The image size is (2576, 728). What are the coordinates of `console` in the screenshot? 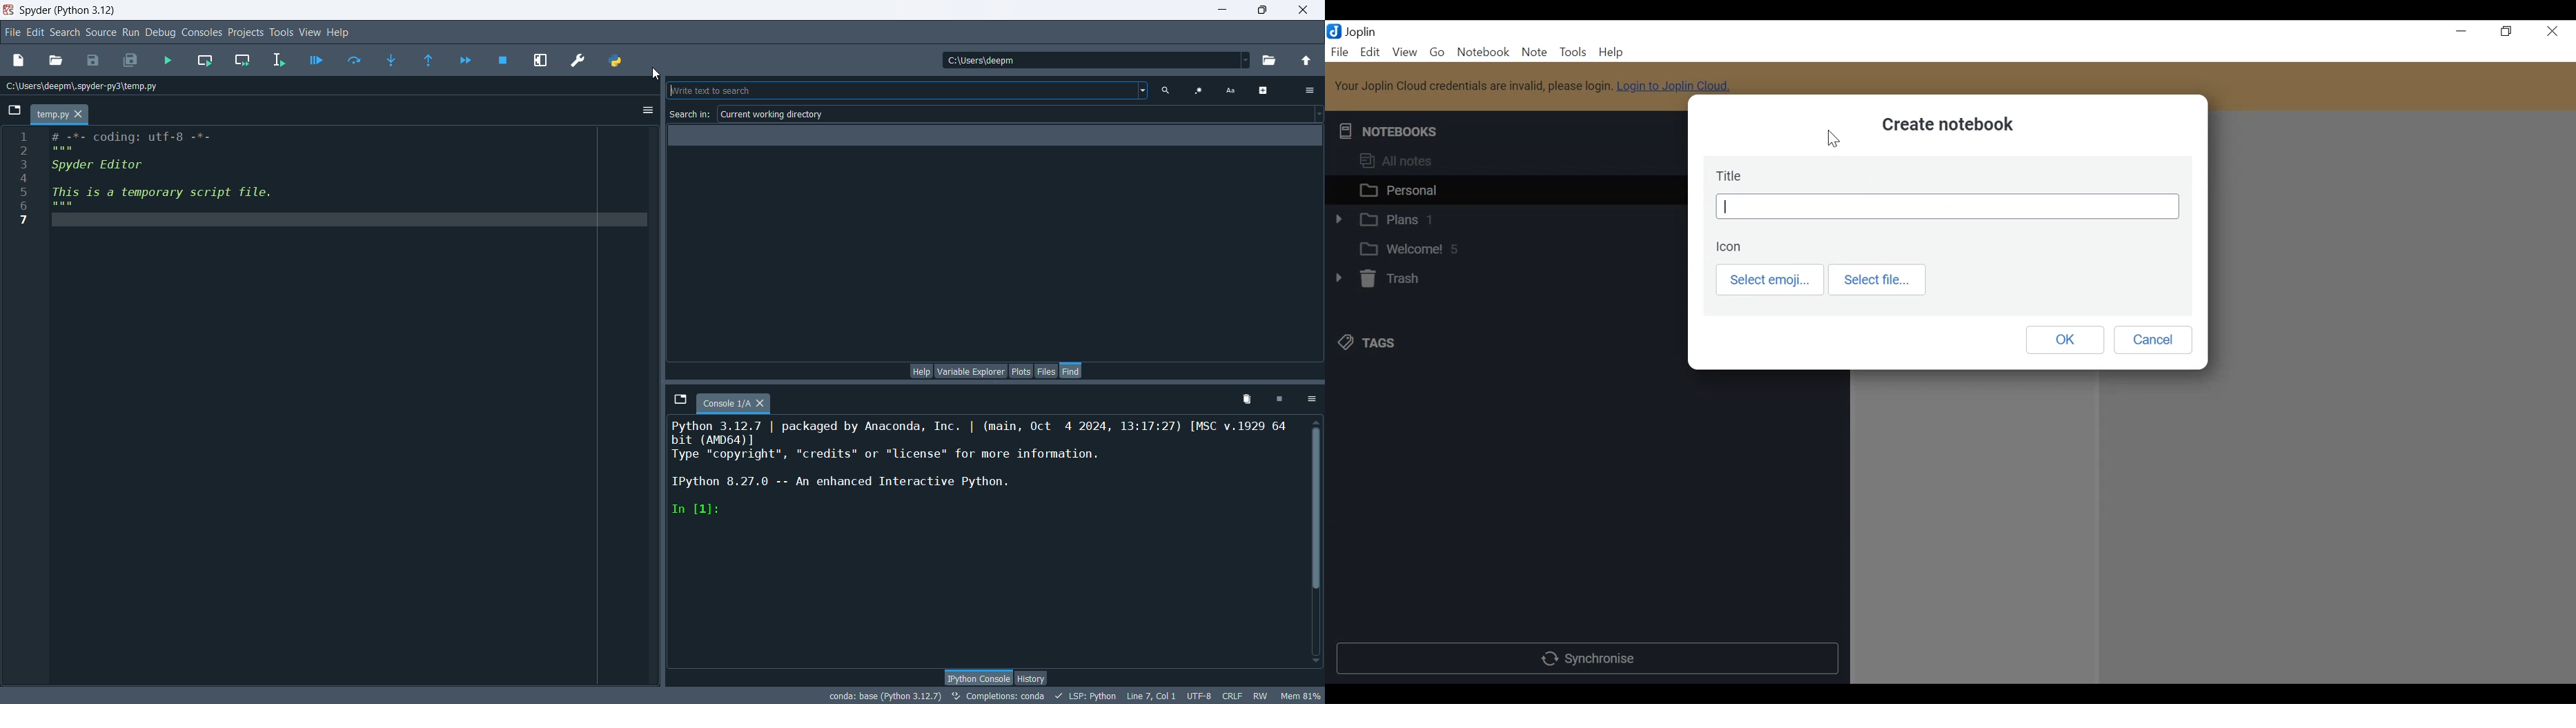 It's located at (202, 33).